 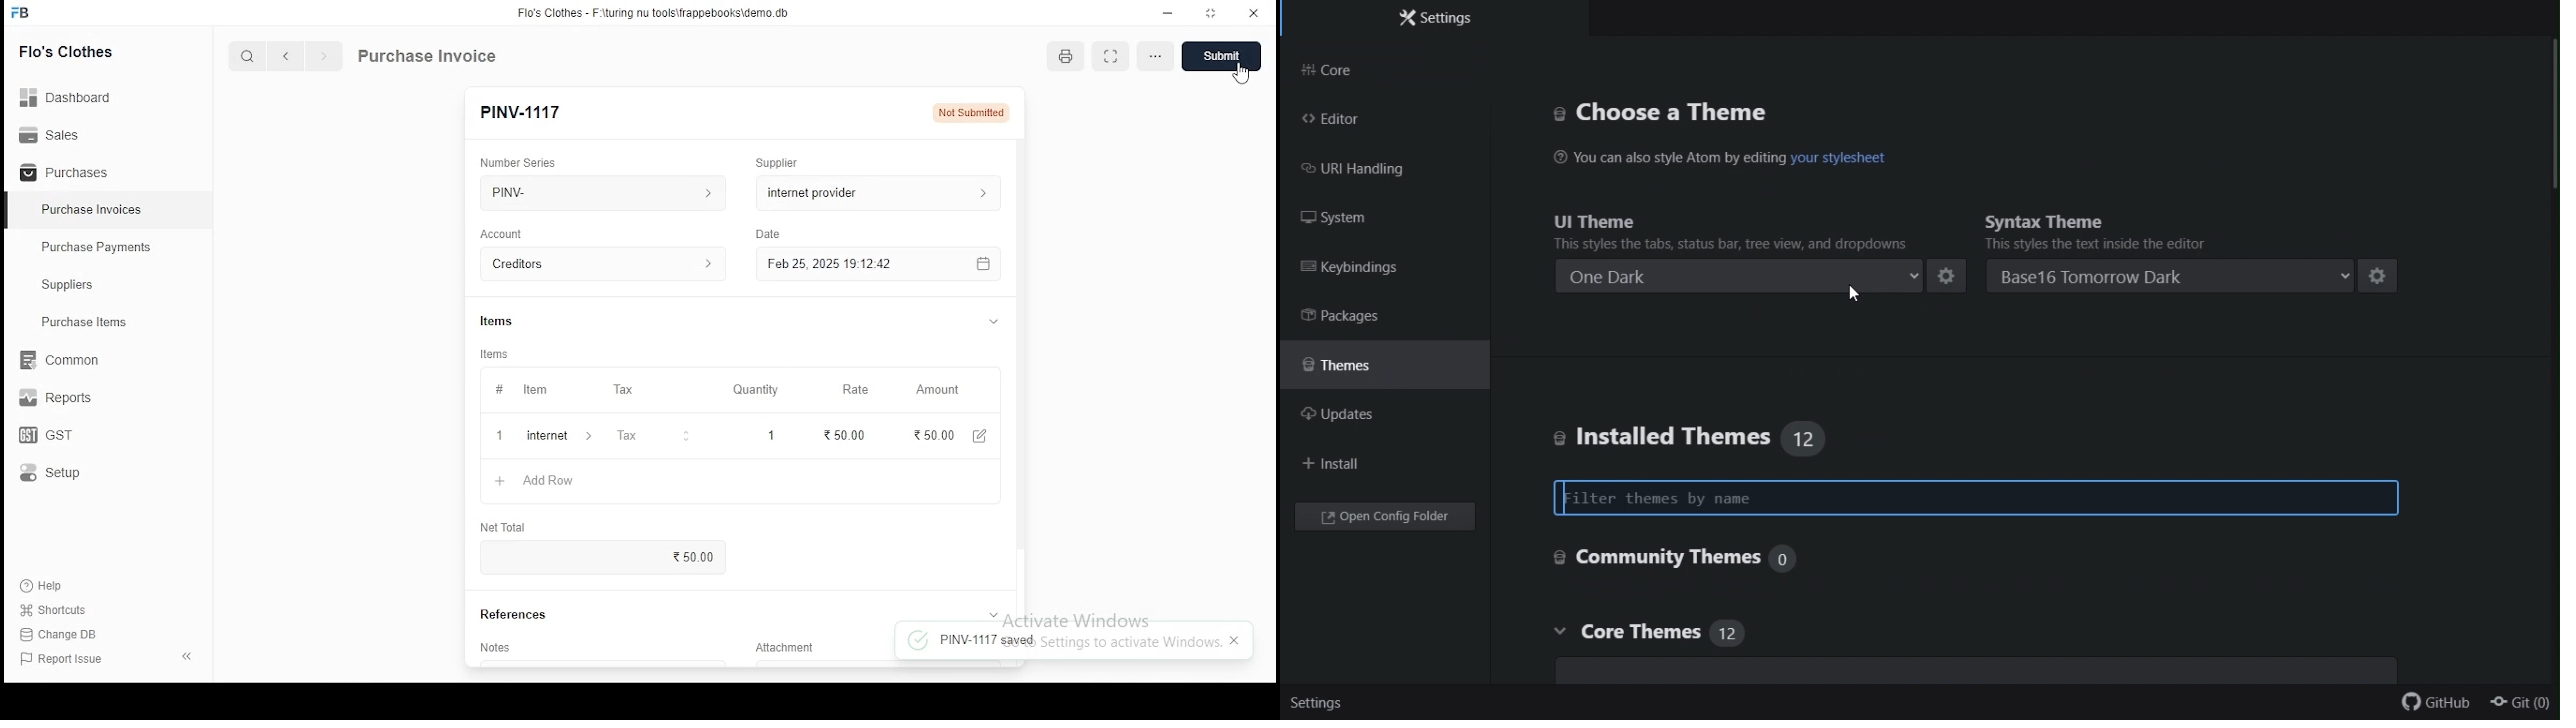 I want to click on common, so click(x=65, y=360).